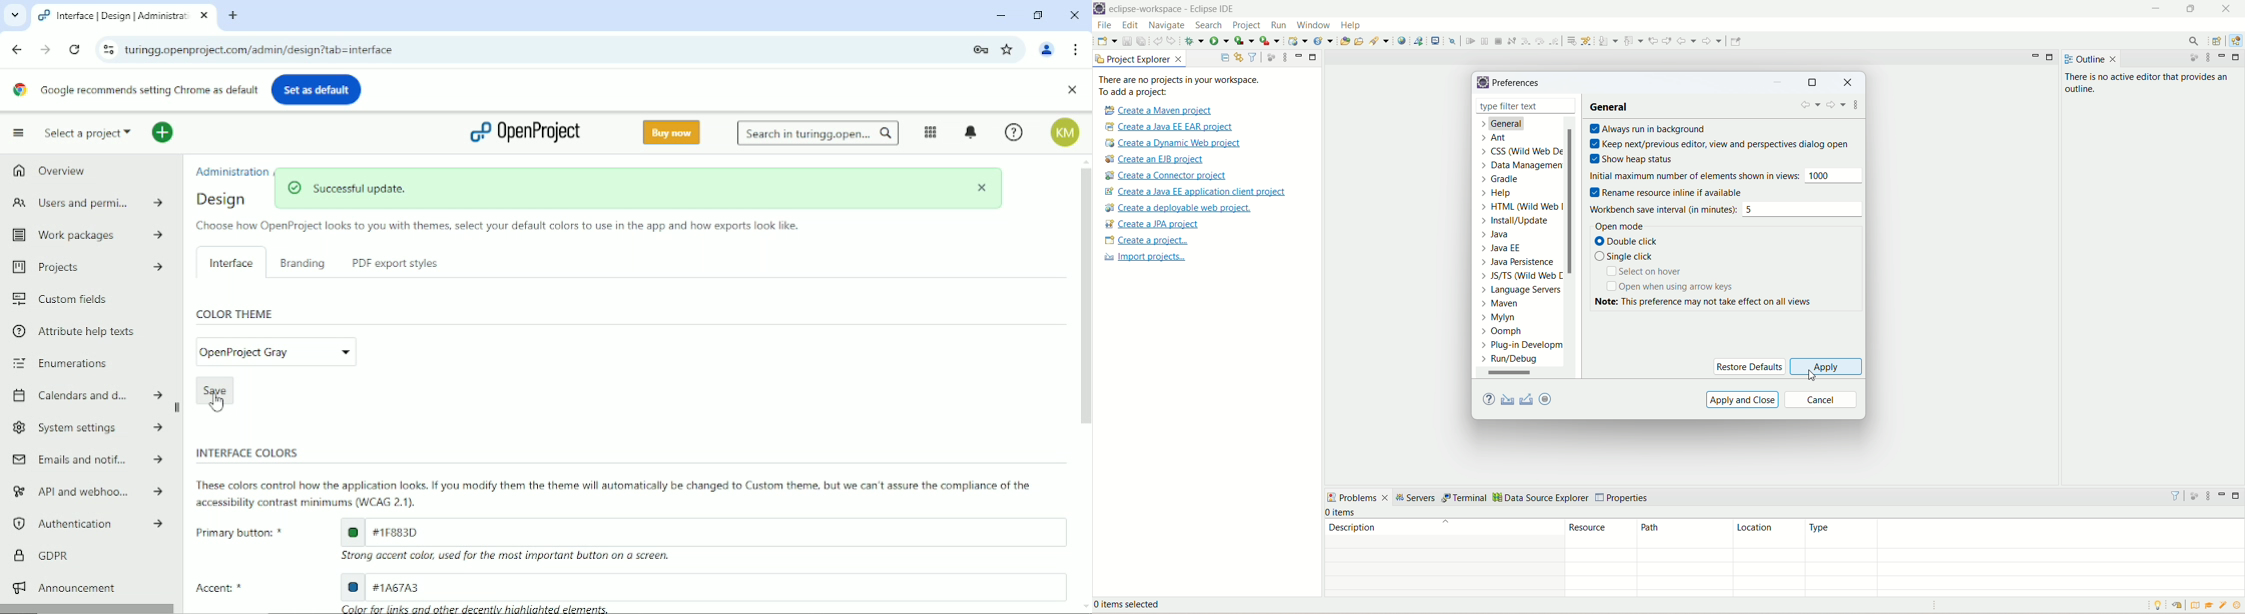 The height and width of the screenshot is (616, 2268). Describe the element at coordinates (2083, 59) in the screenshot. I see `outline` at that location.